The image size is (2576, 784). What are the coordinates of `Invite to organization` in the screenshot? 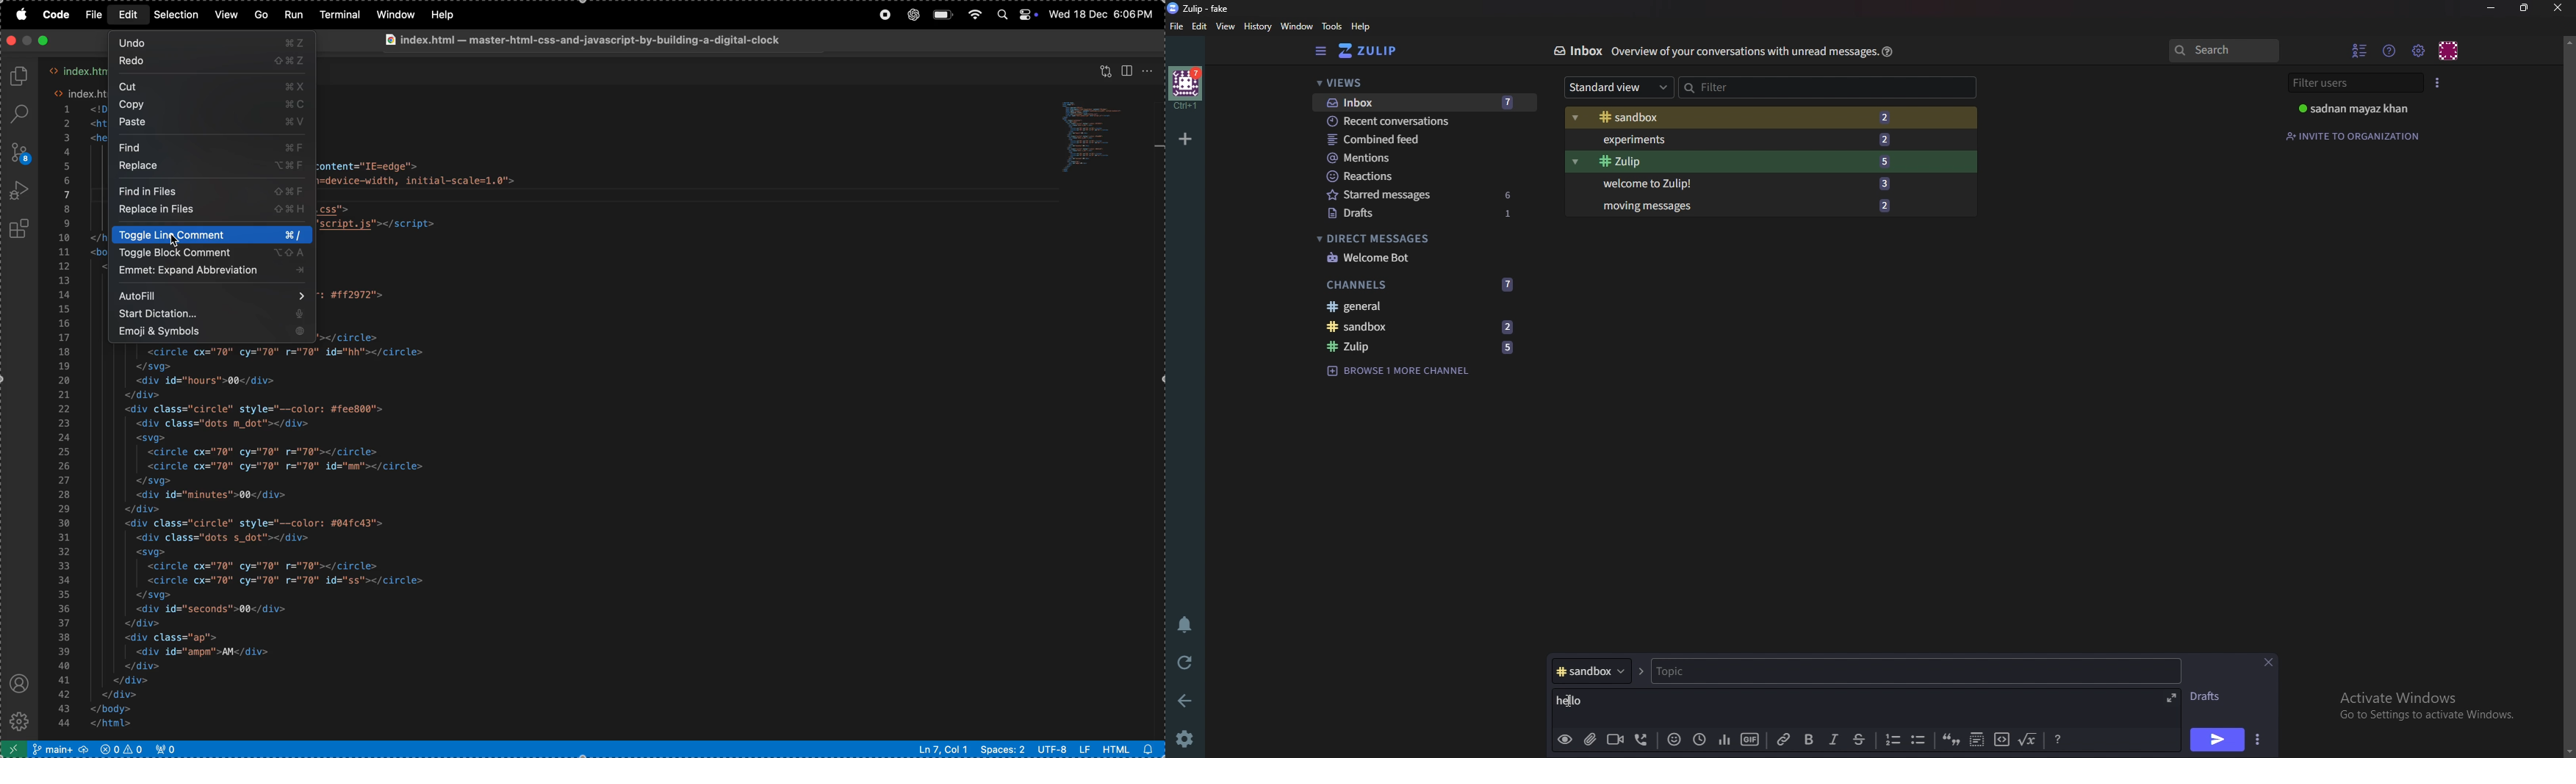 It's located at (2359, 136).